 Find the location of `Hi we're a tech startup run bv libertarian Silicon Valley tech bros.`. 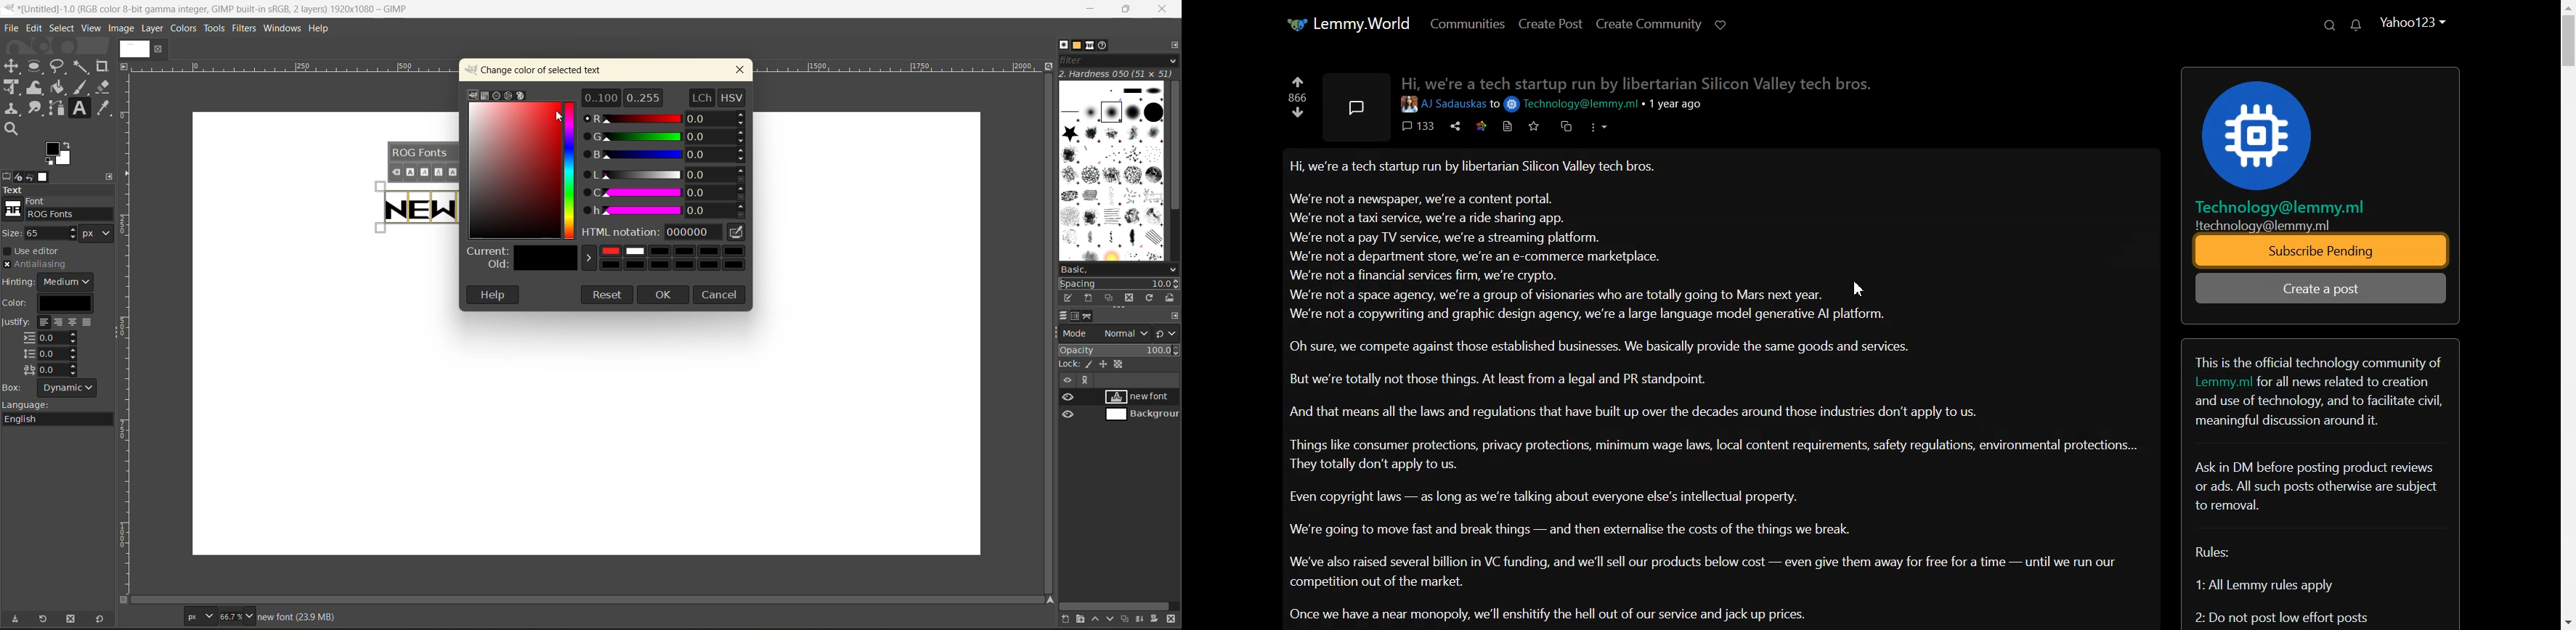

Hi we're a tech startup run bv libertarian Silicon Valley tech bros. is located at coordinates (1639, 83).